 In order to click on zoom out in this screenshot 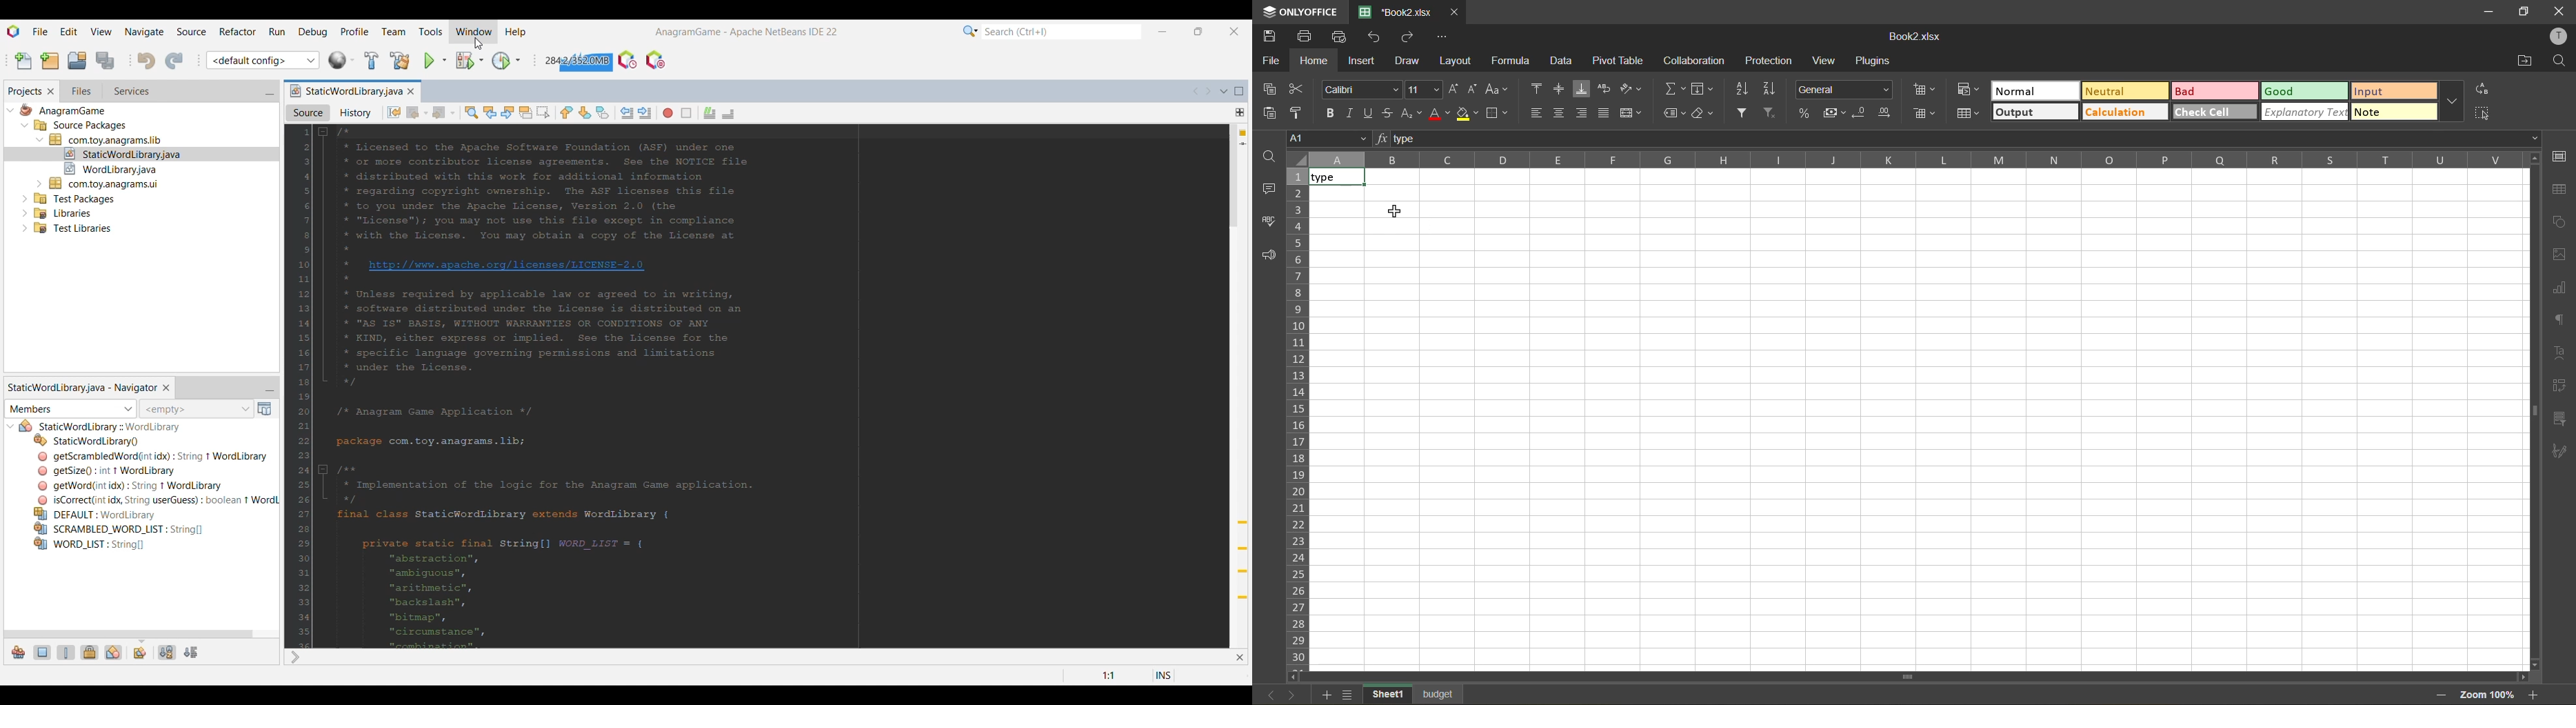, I will do `click(2441, 696)`.